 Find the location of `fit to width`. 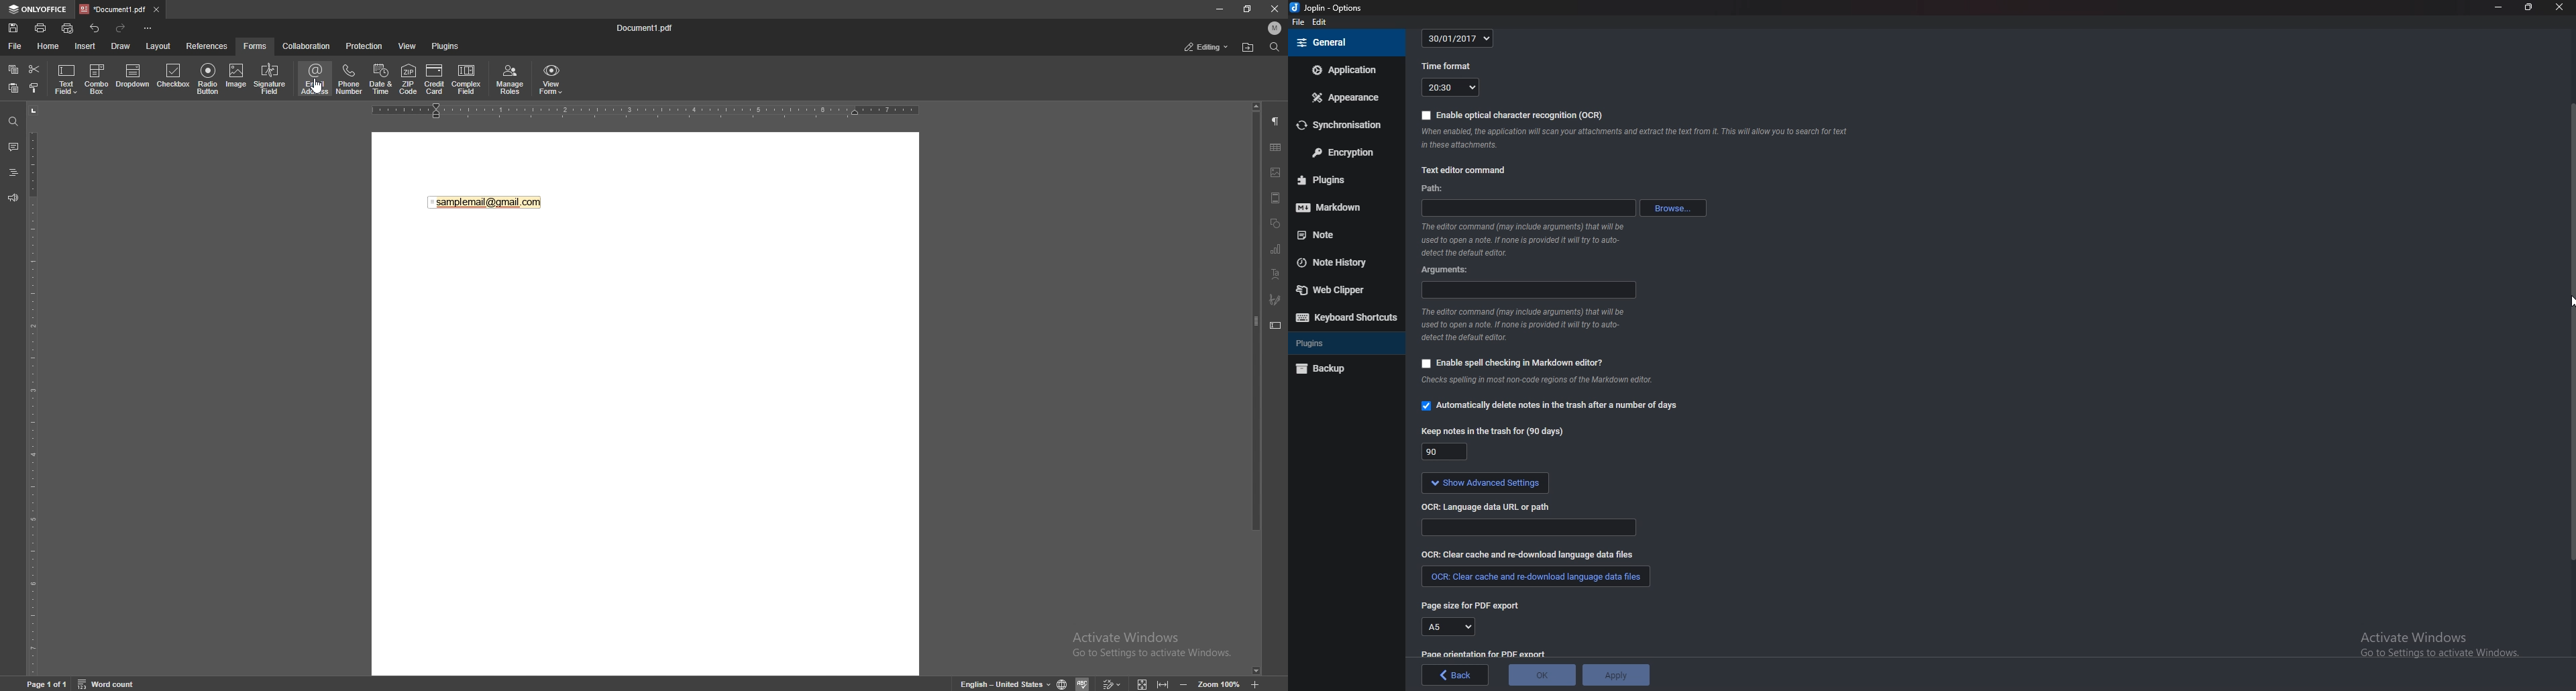

fit to width is located at coordinates (1162, 682).